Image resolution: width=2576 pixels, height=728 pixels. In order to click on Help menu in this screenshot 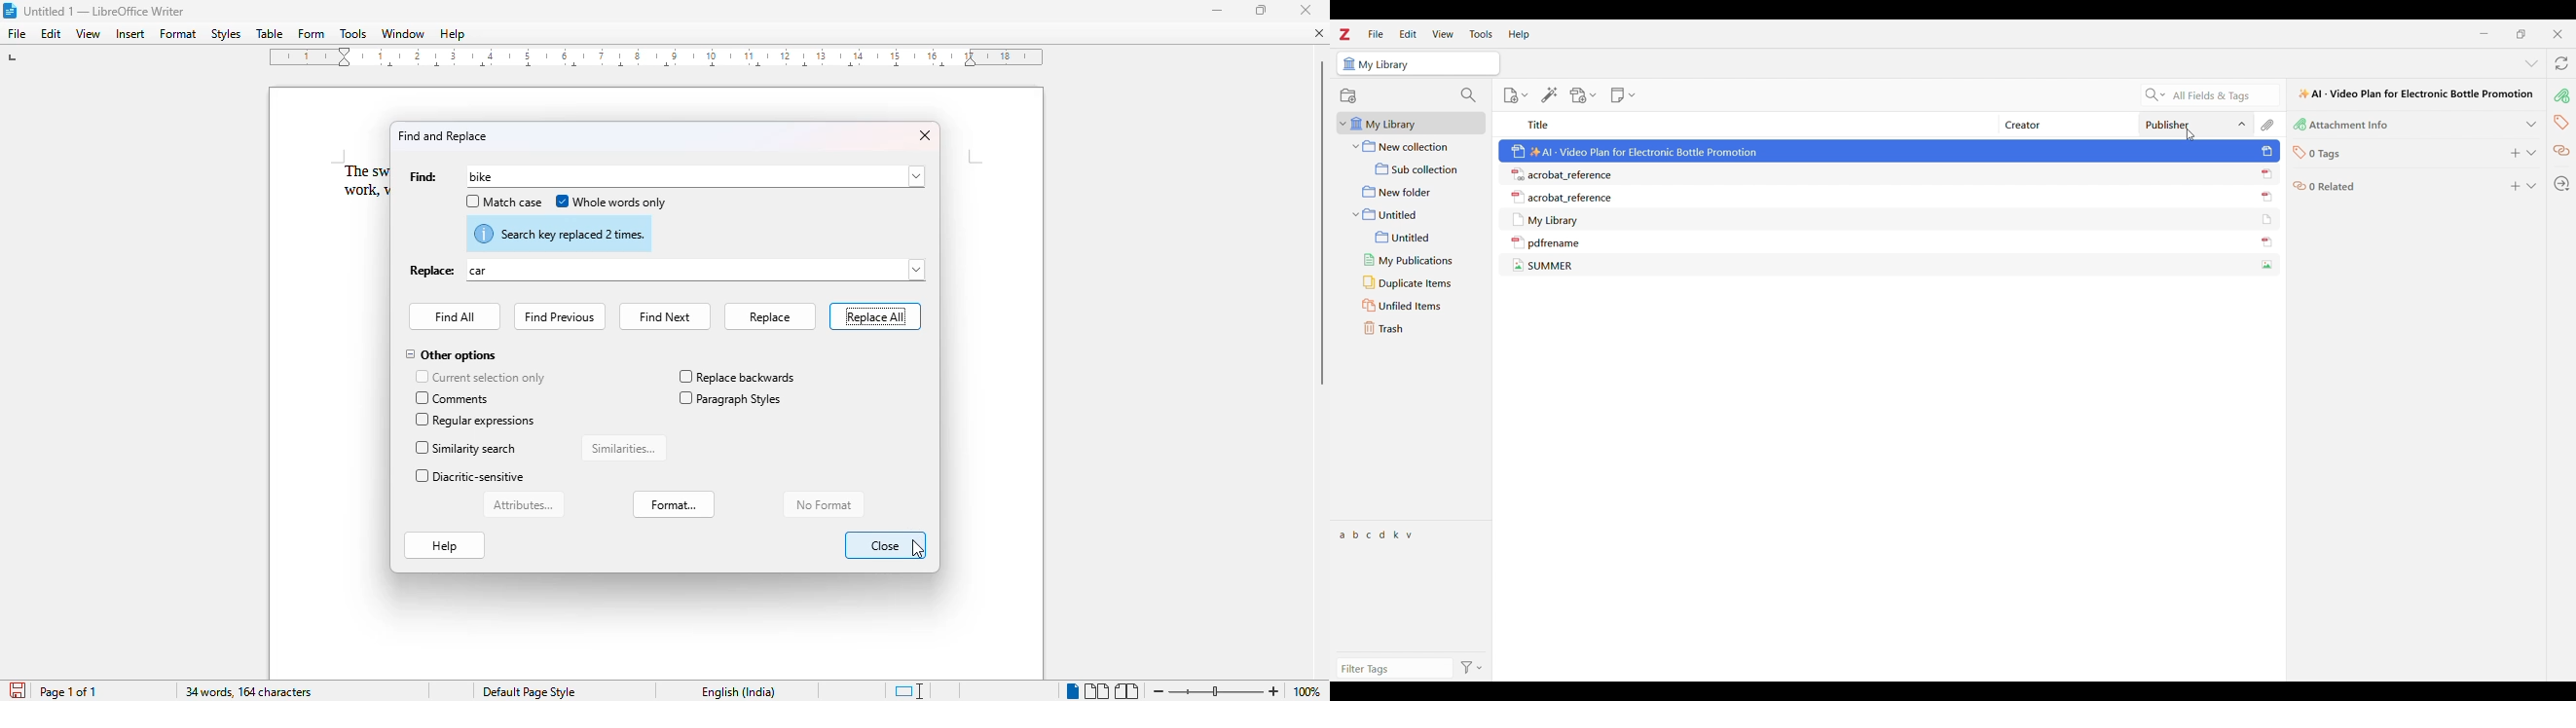, I will do `click(1519, 35)`.